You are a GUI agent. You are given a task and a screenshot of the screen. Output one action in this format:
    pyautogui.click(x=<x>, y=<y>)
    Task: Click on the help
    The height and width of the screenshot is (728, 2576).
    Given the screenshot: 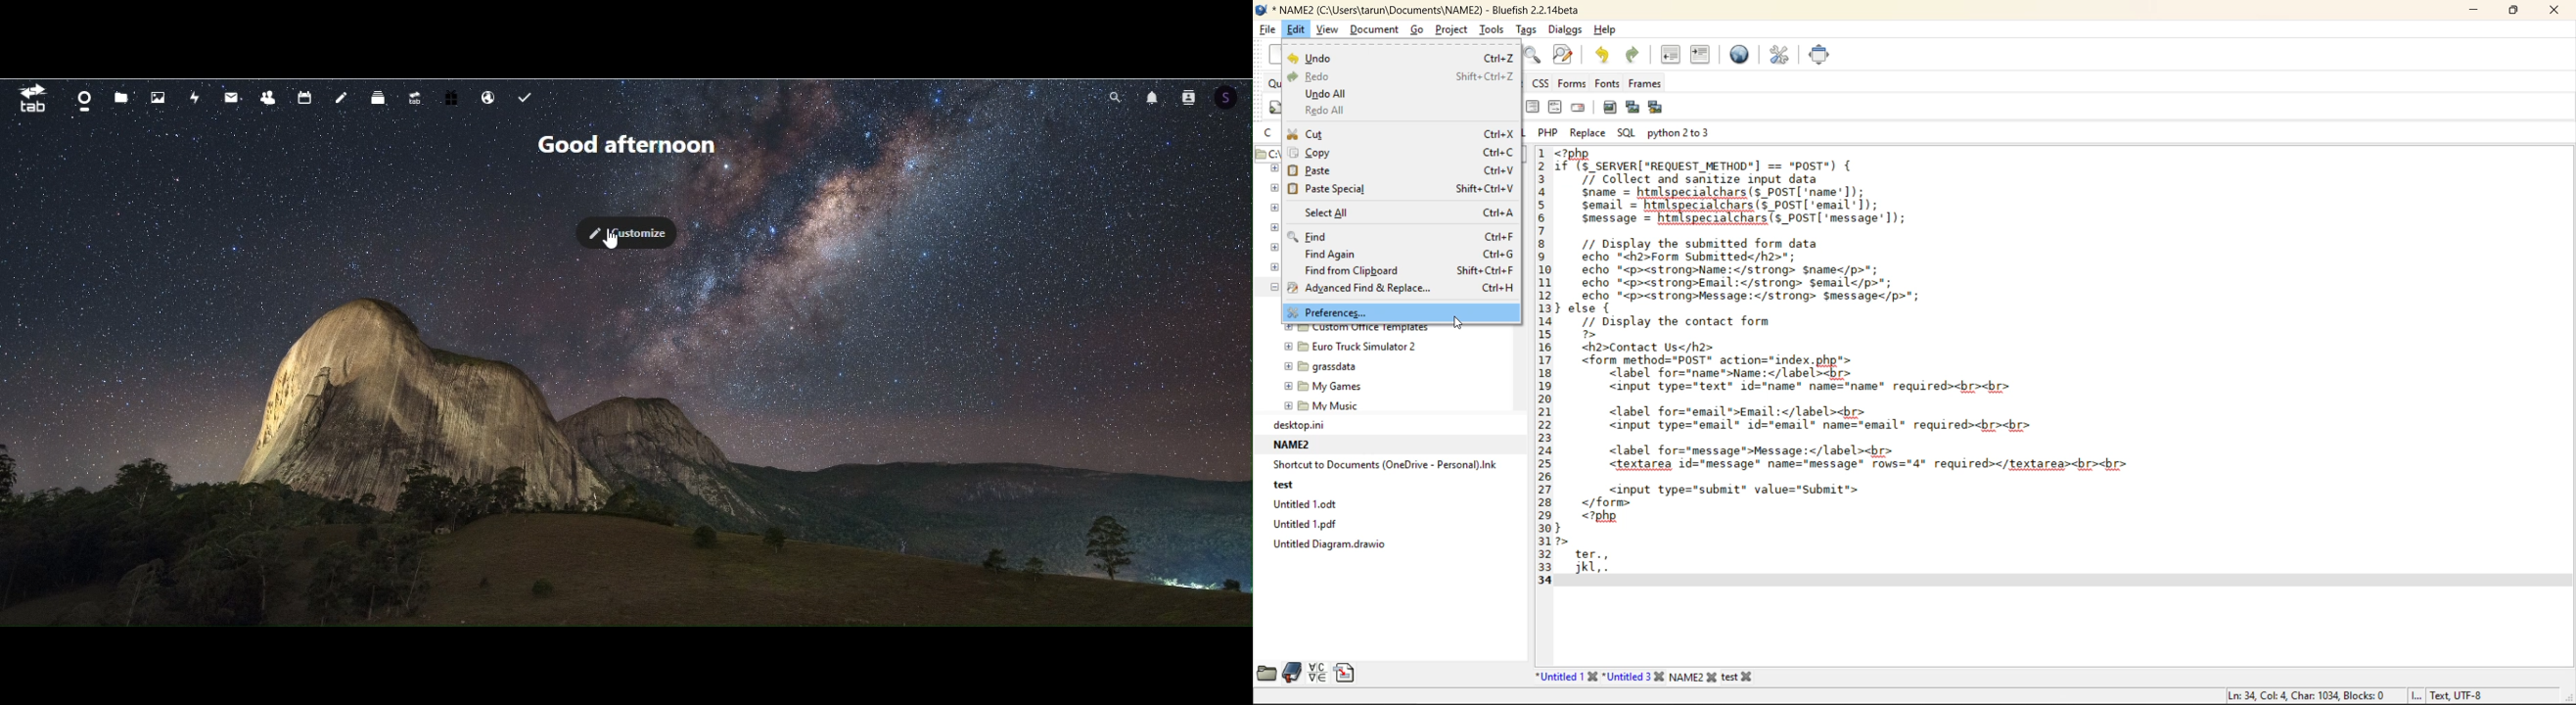 What is the action you would take?
    pyautogui.click(x=1607, y=32)
    